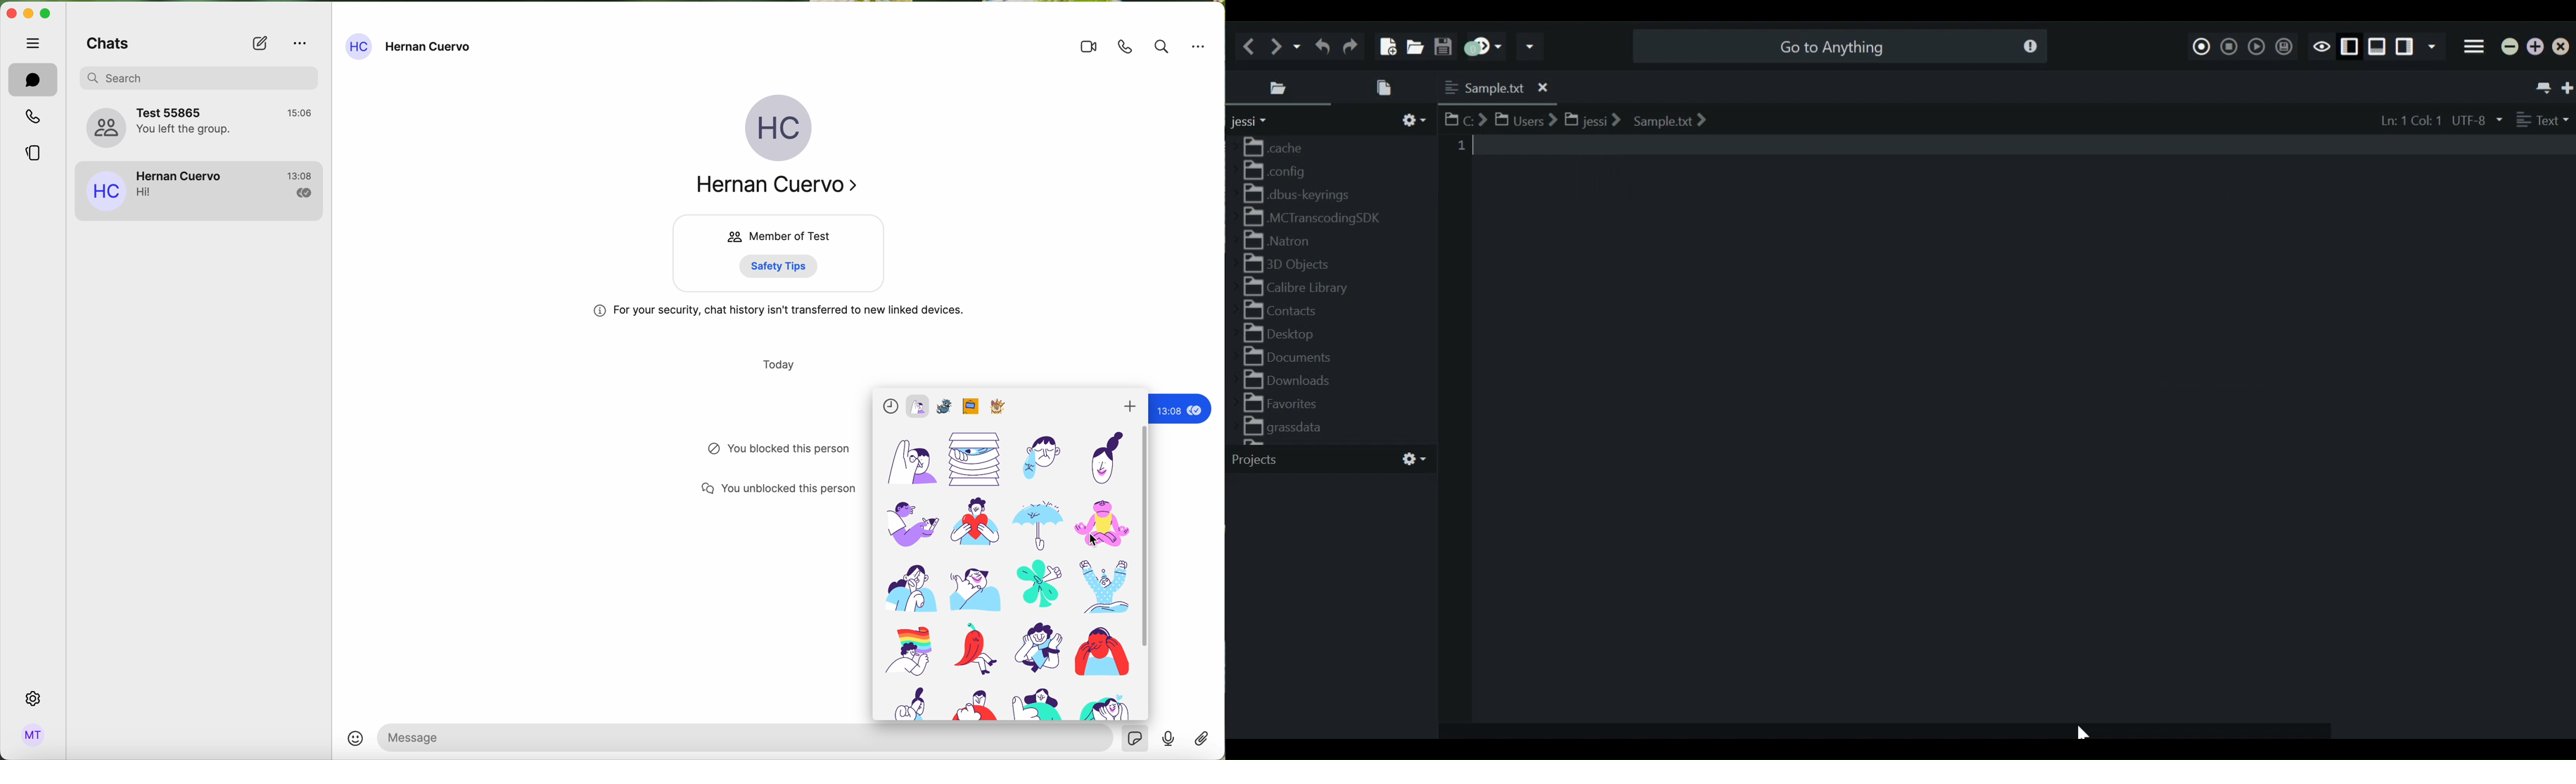  Describe the element at coordinates (1320, 46) in the screenshot. I see `undo` at that location.